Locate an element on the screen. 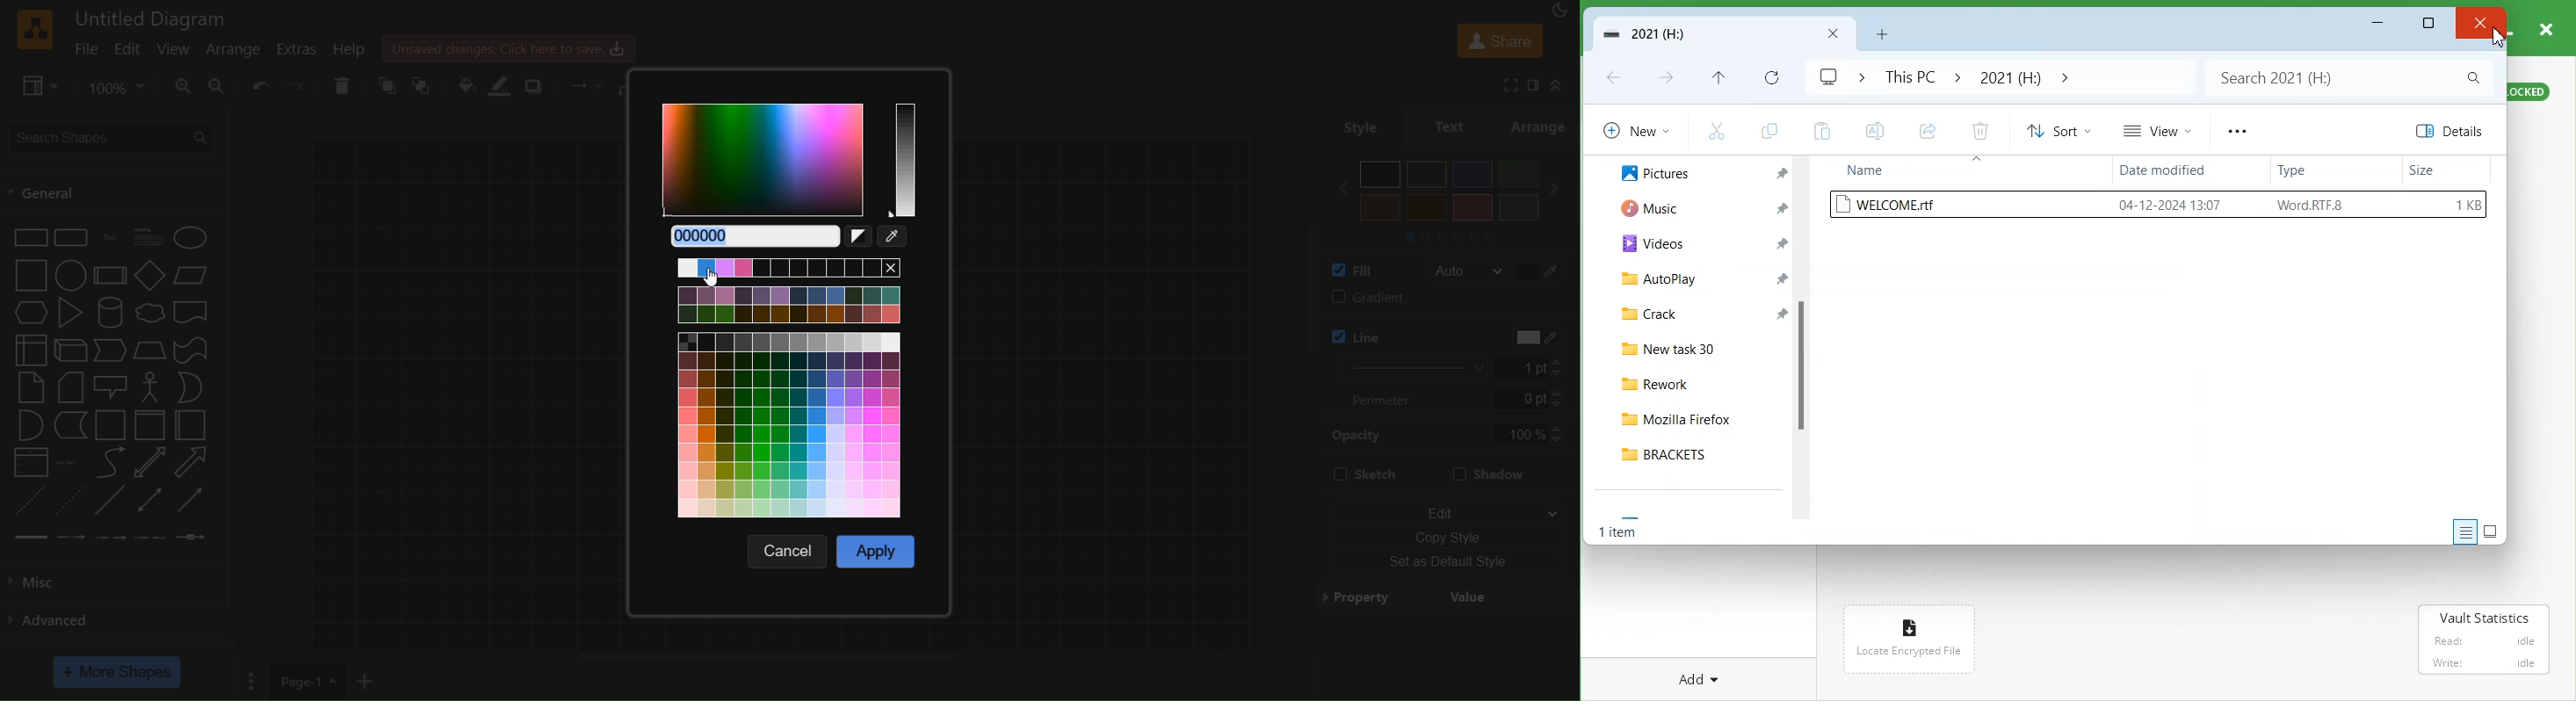 The height and width of the screenshot is (728, 2576). format is located at coordinates (1536, 86).